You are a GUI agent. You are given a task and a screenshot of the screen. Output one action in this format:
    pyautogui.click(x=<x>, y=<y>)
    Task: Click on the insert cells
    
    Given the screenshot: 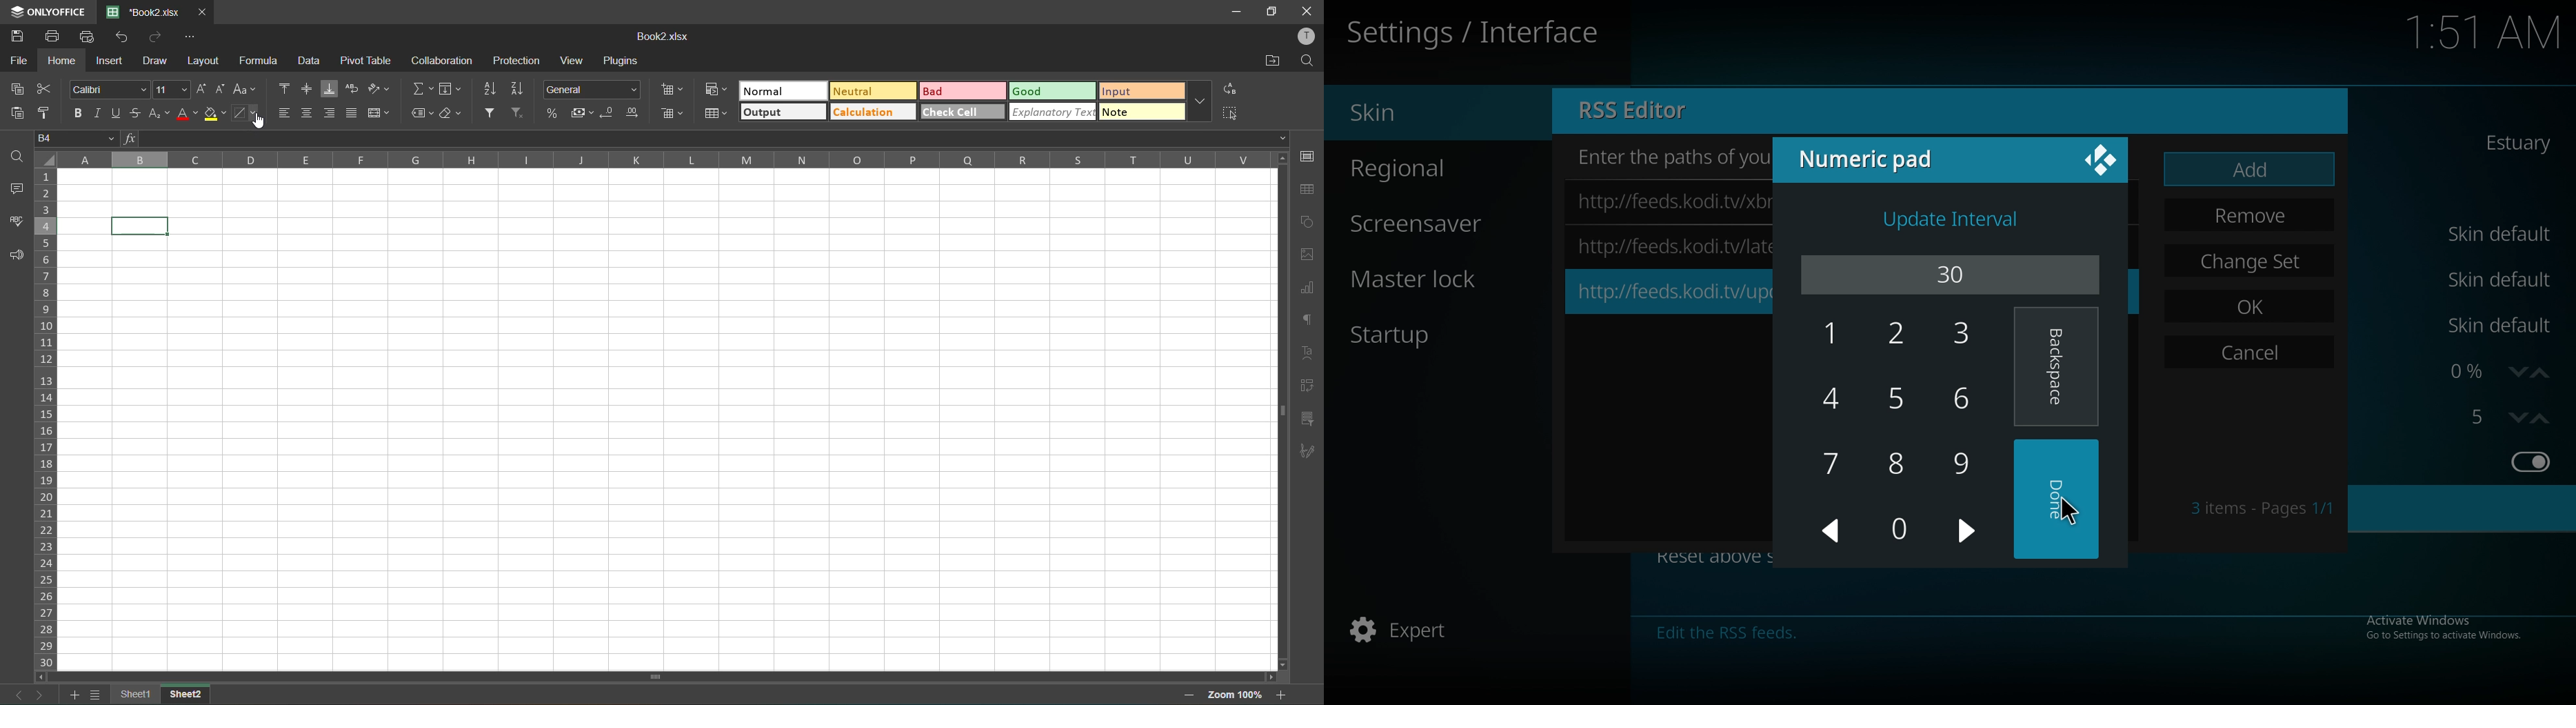 What is the action you would take?
    pyautogui.click(x=674, y=90)
    